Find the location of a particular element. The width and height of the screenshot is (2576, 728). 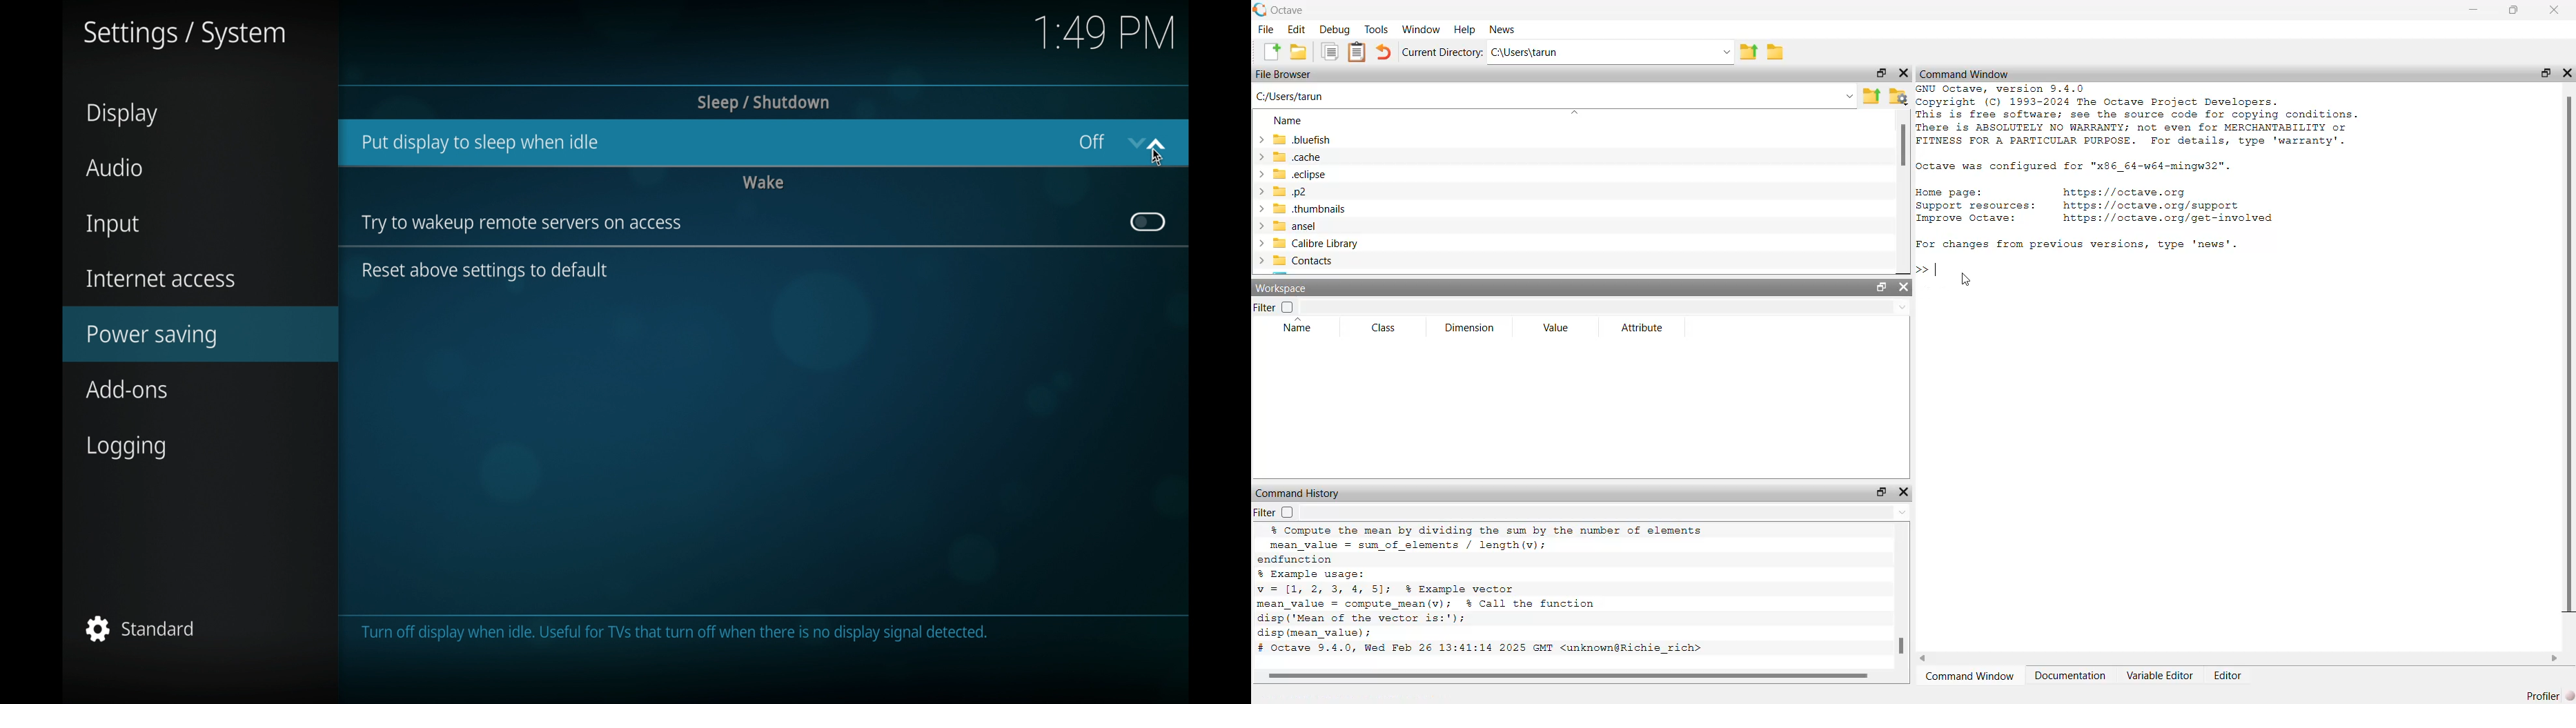

Command Window is located at coordinates (1971, 677).